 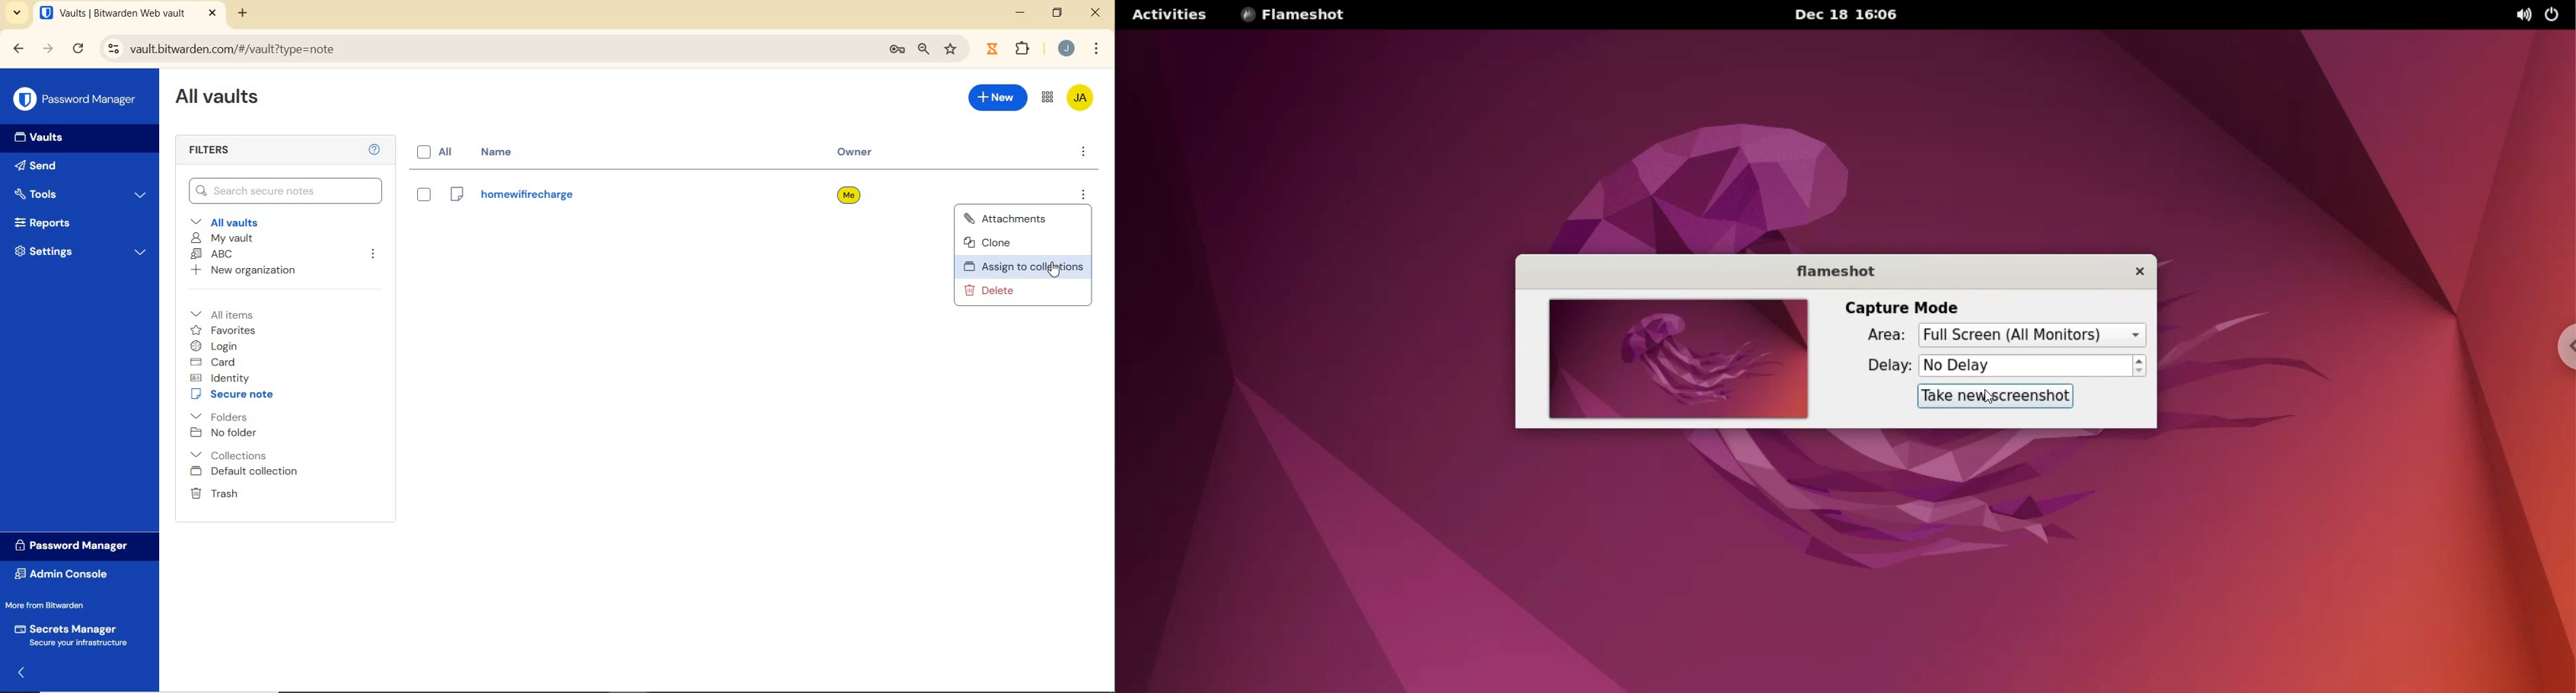 I want to click on Secrets Manager, so click(x=74, y=635).